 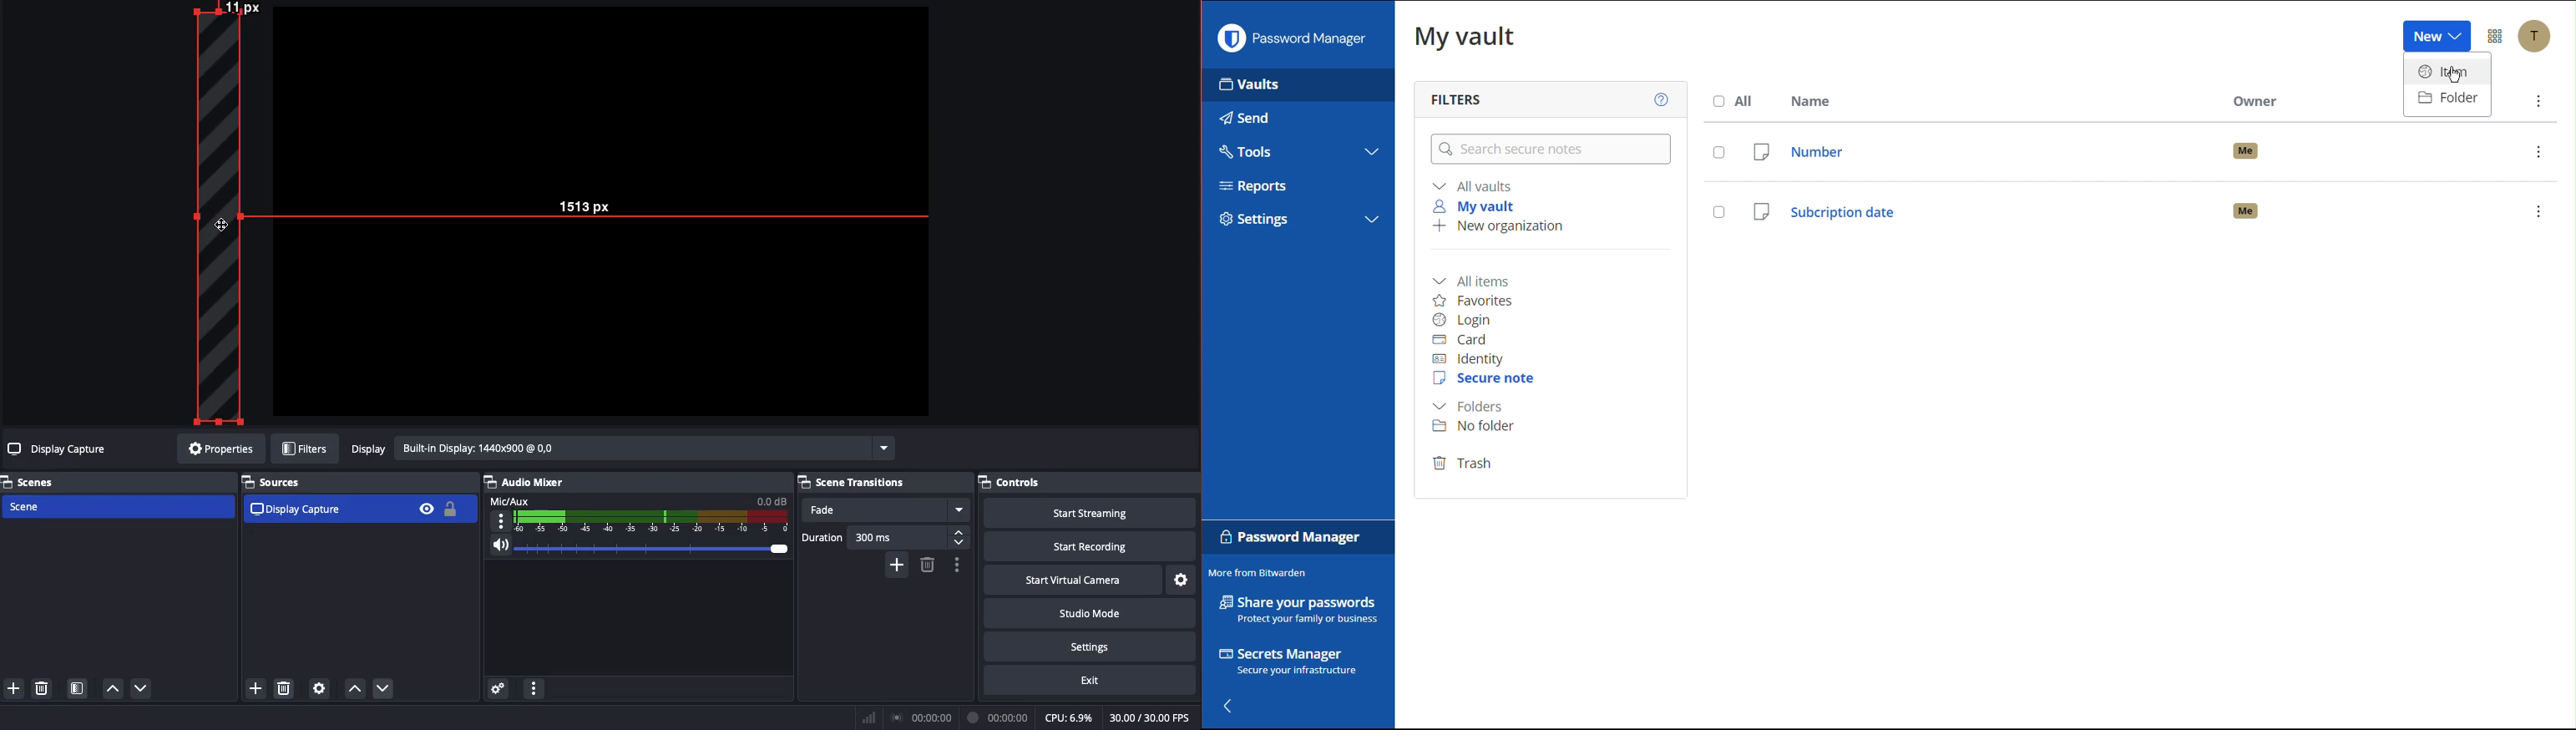 What do you see at coordinates (2537, 102) in the screenshot?
I see `More` at bounding box center [2537, 102].